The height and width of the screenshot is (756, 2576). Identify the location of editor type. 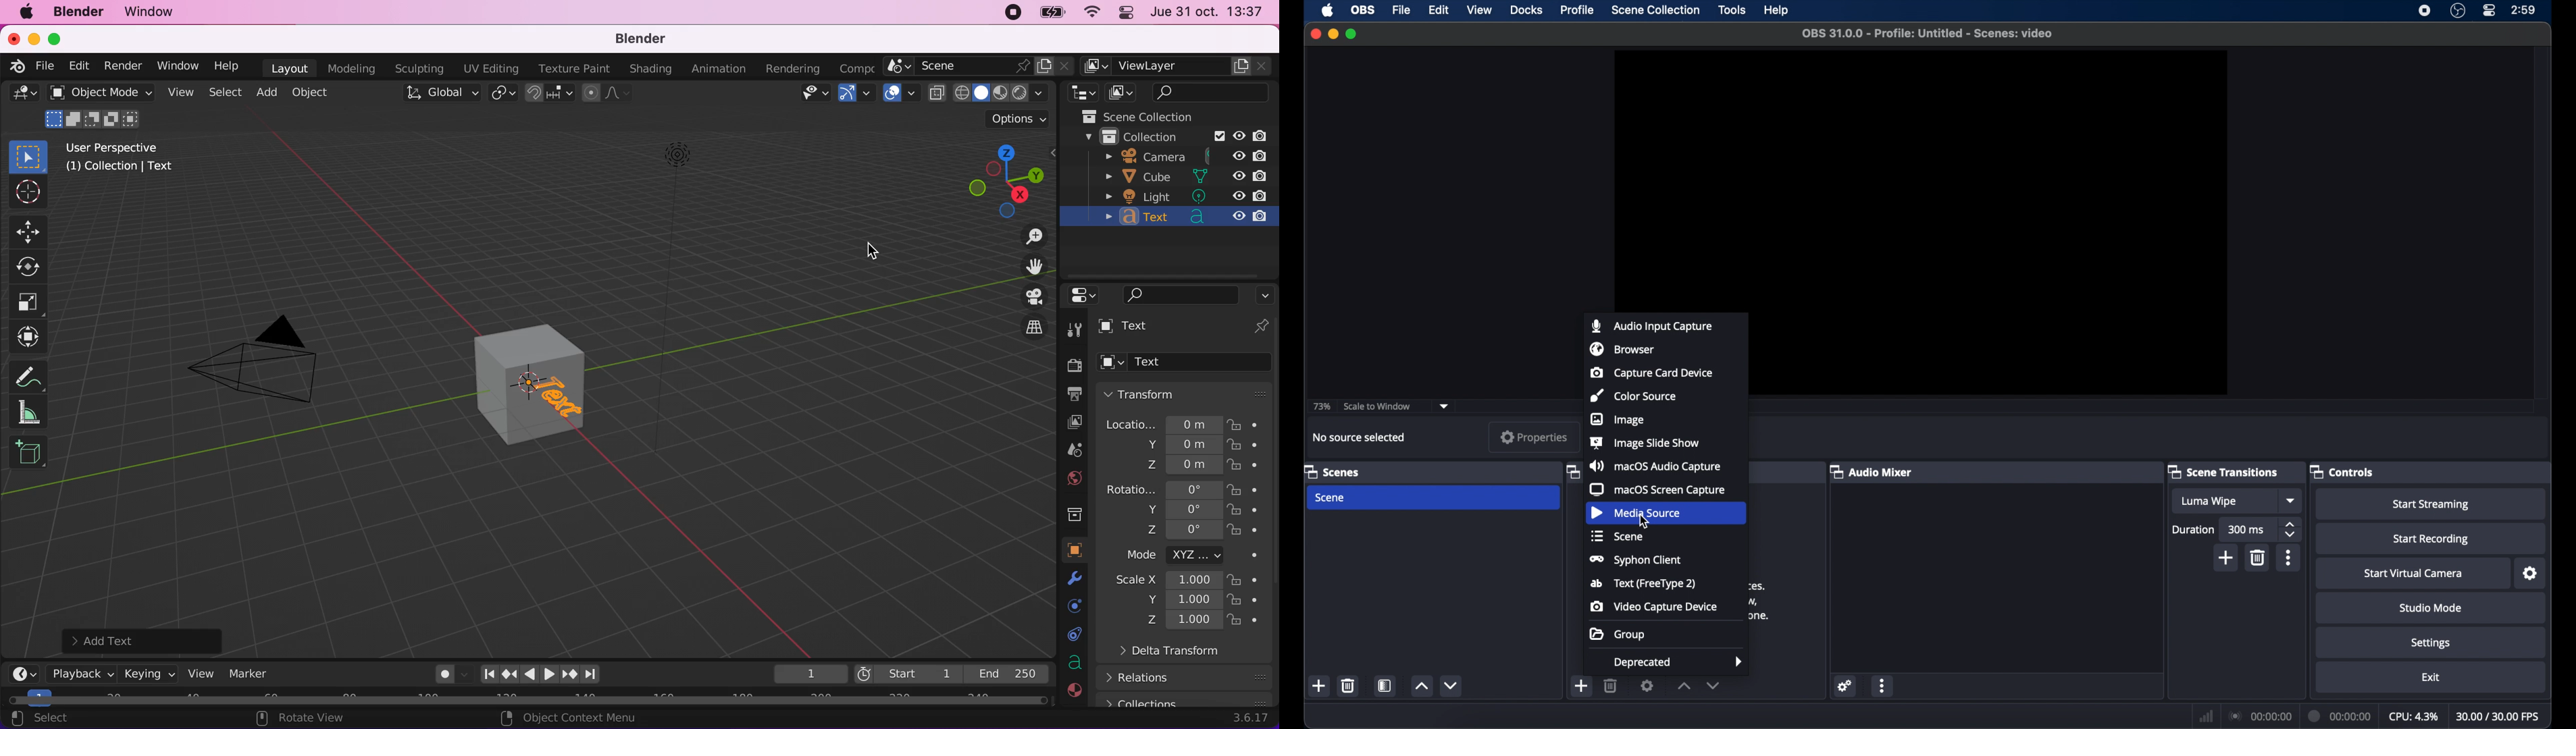
(24, 93).